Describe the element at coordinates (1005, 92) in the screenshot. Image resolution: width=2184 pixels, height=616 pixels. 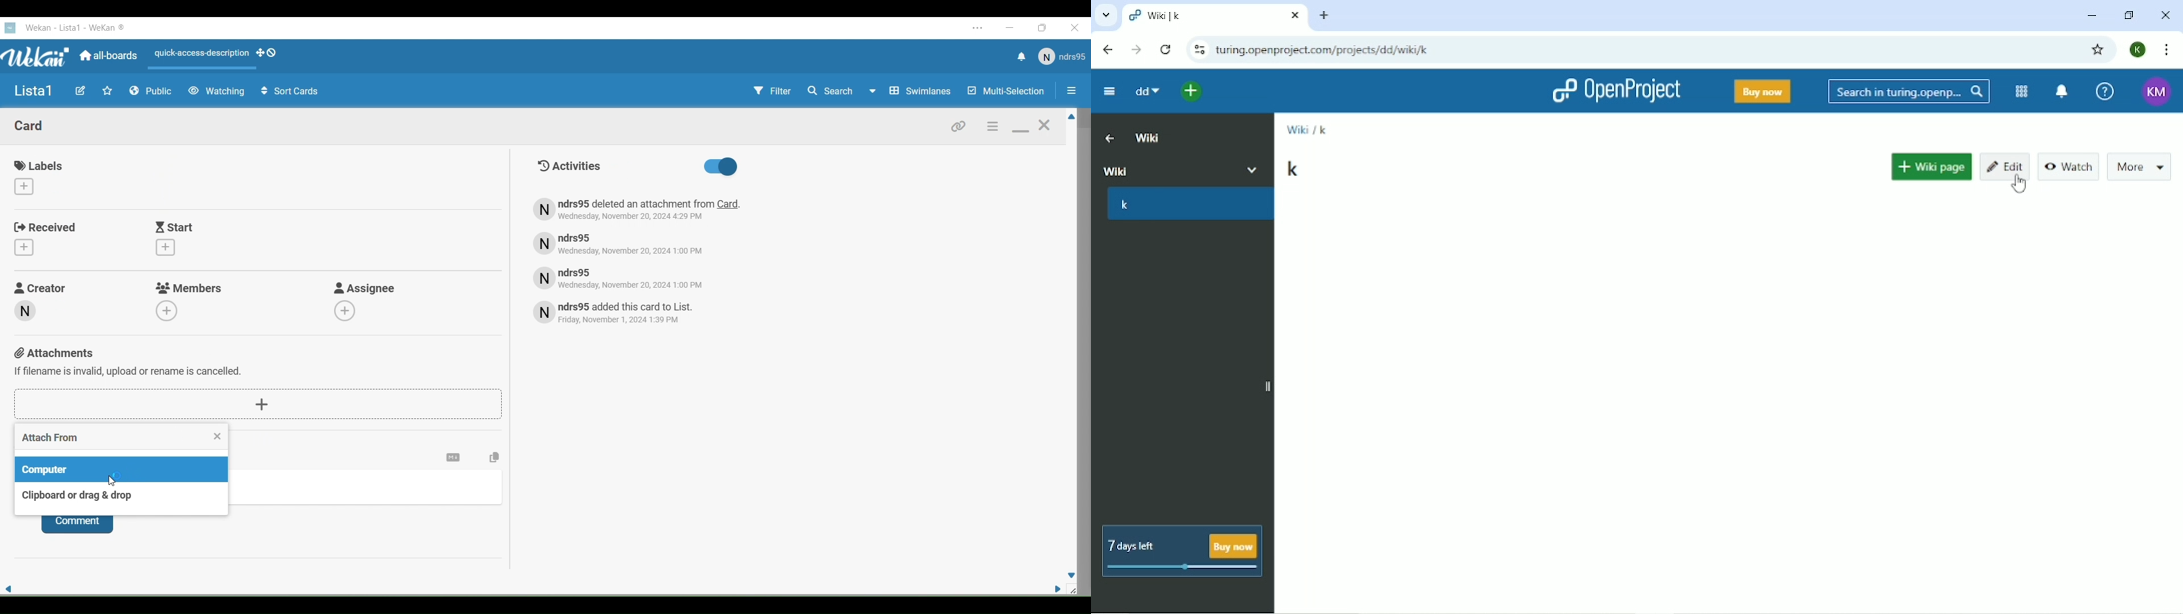
I see `Multi Selection` at that location.